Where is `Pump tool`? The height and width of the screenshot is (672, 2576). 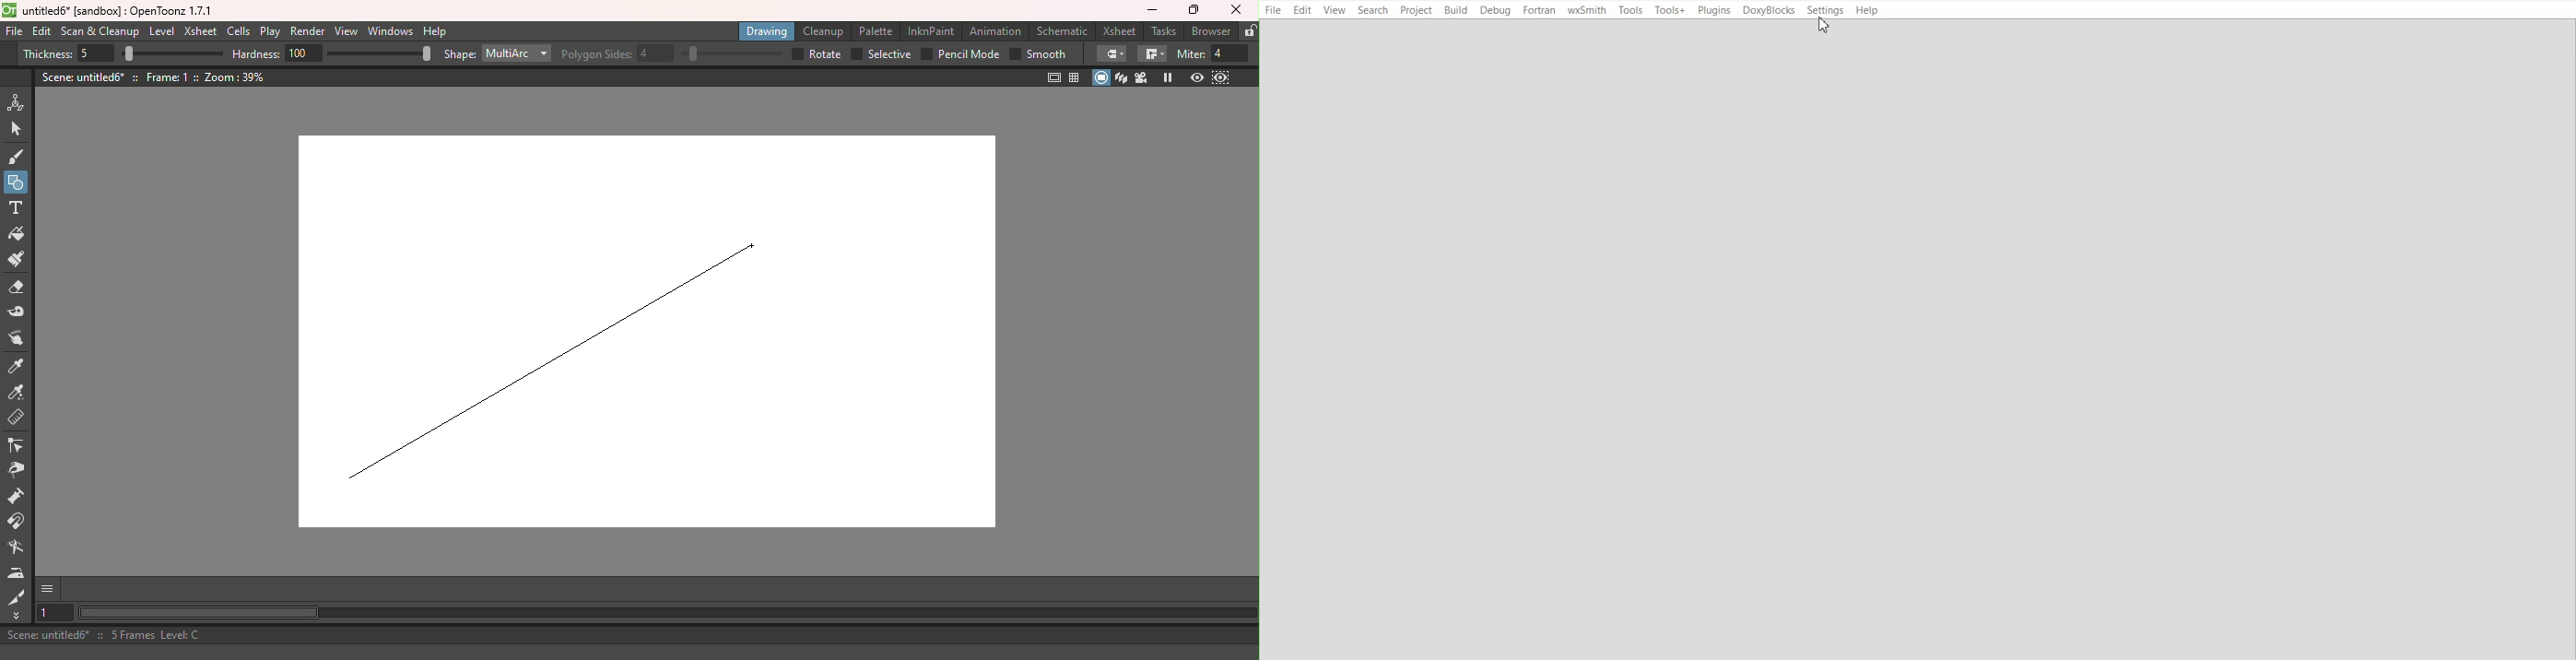 Pump tool is located at coordinates (18, 497).